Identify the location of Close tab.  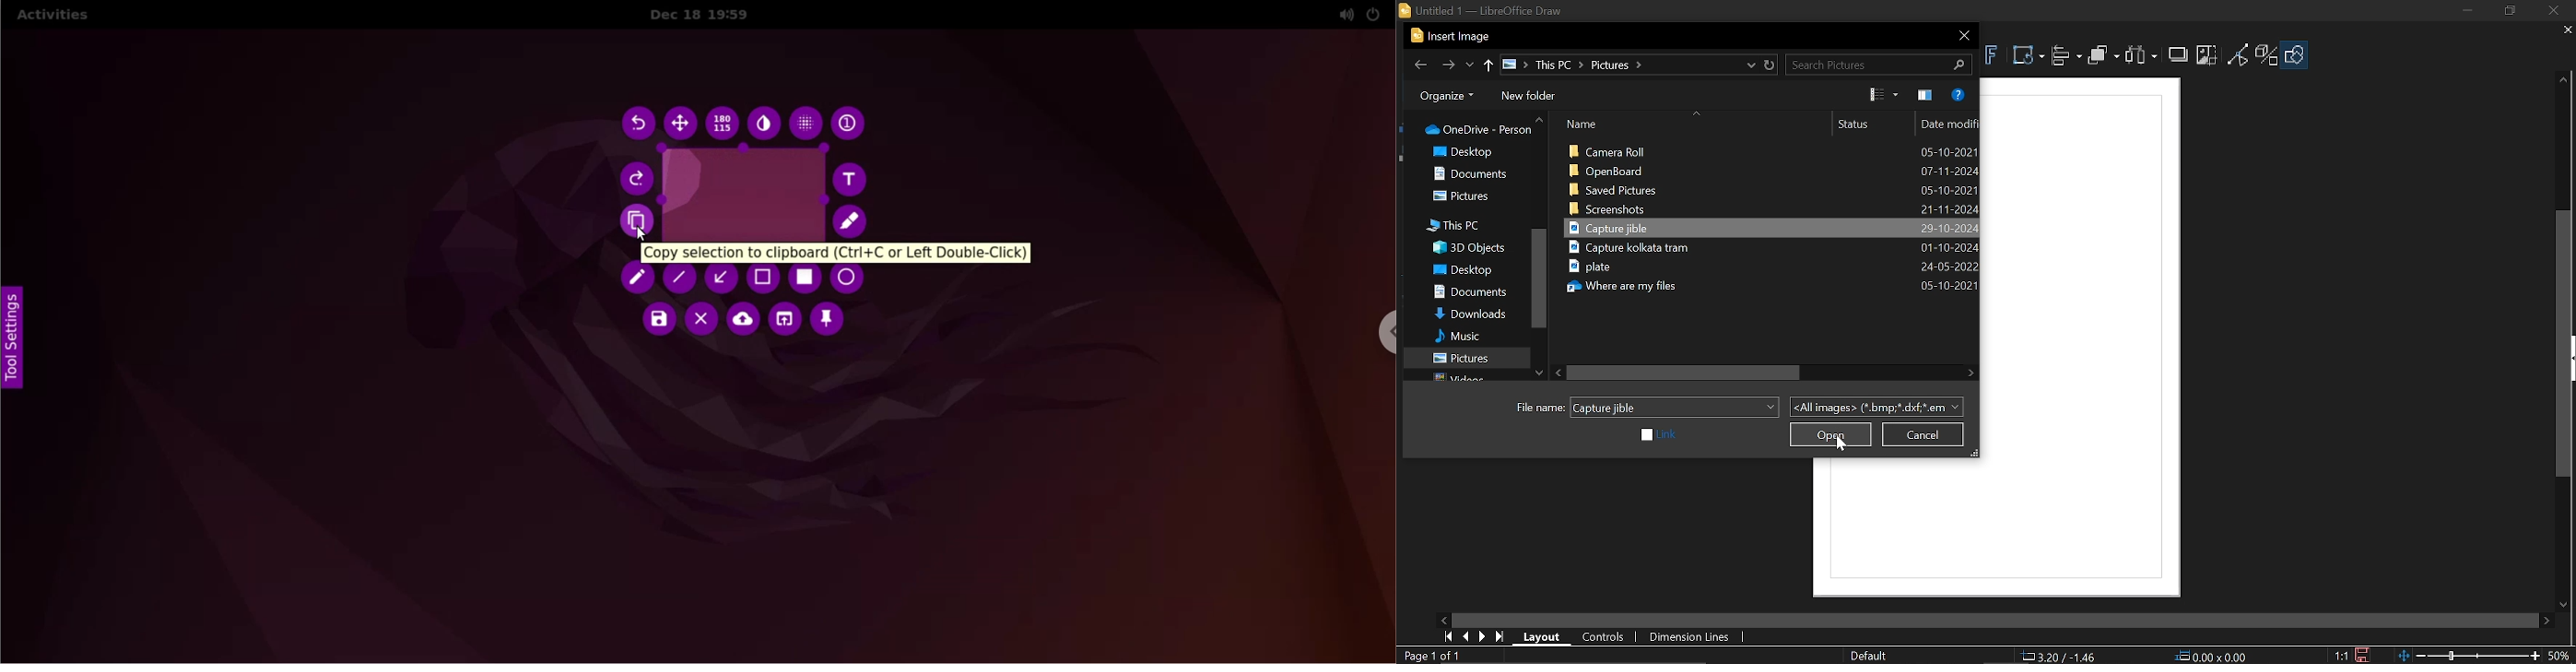
(2561, 31).